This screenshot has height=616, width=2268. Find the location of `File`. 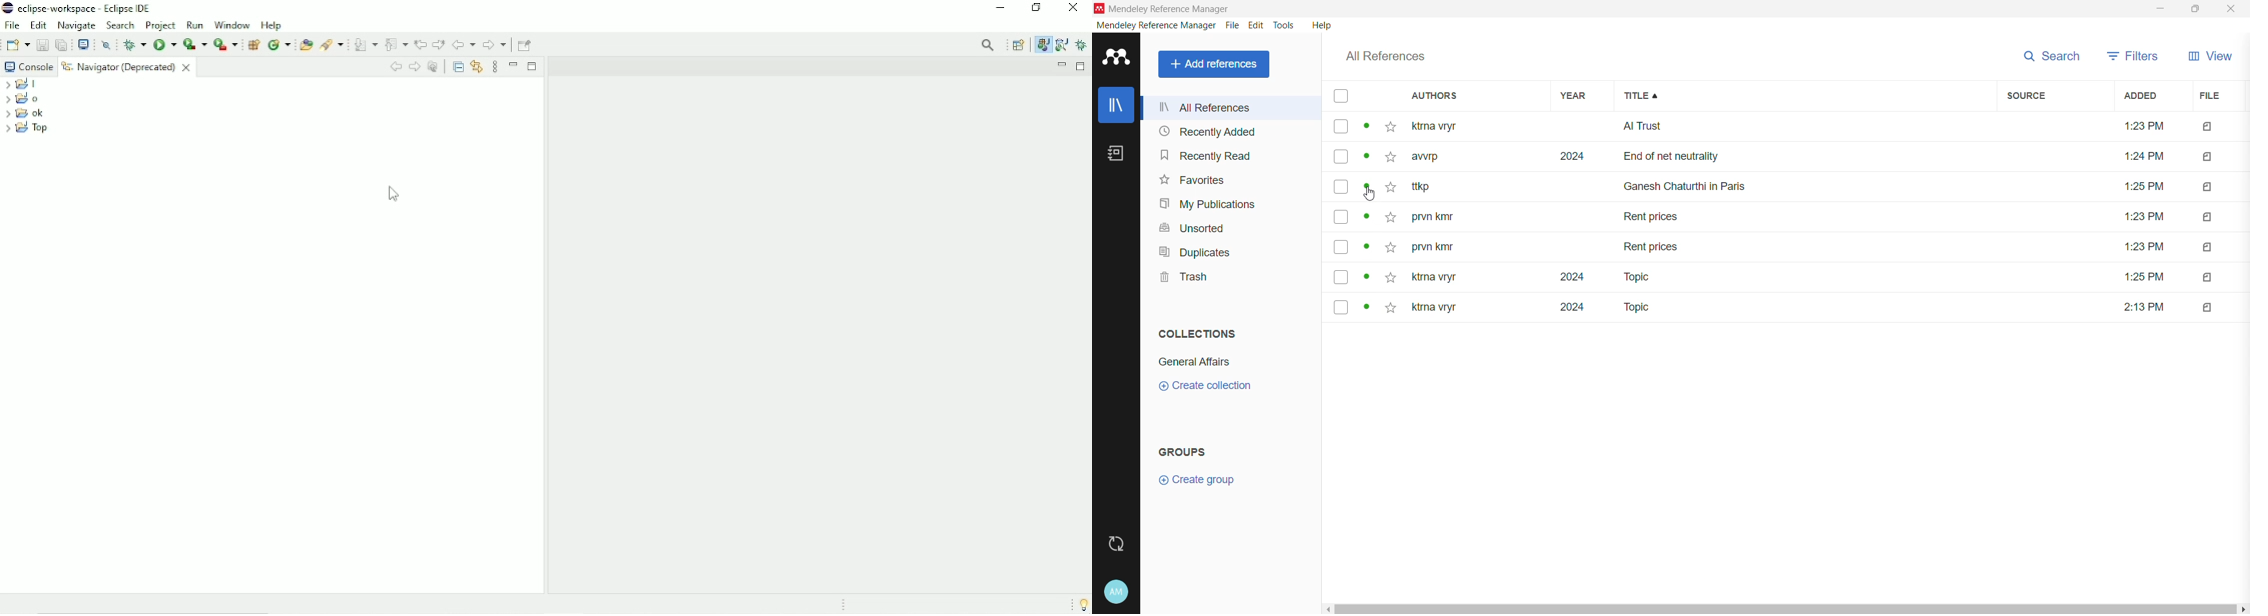

File is located at coordinates (12, 25).